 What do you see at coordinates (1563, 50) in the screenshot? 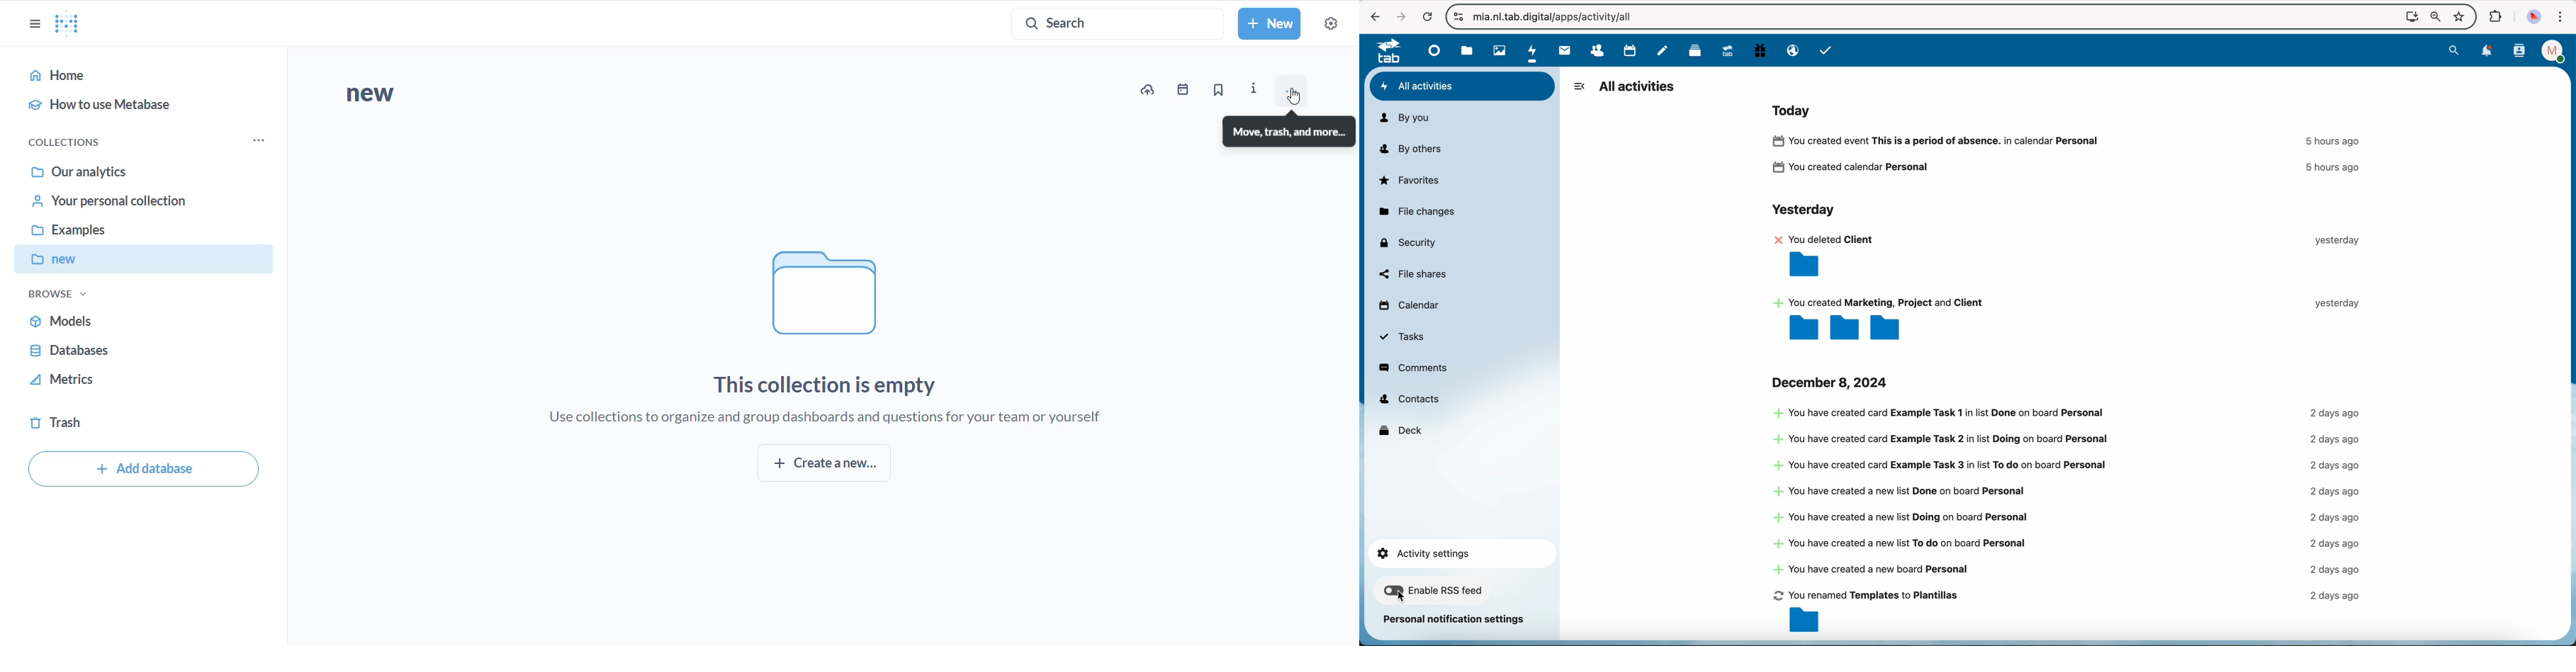
I see `mail` at bounding box center [1563, 50].